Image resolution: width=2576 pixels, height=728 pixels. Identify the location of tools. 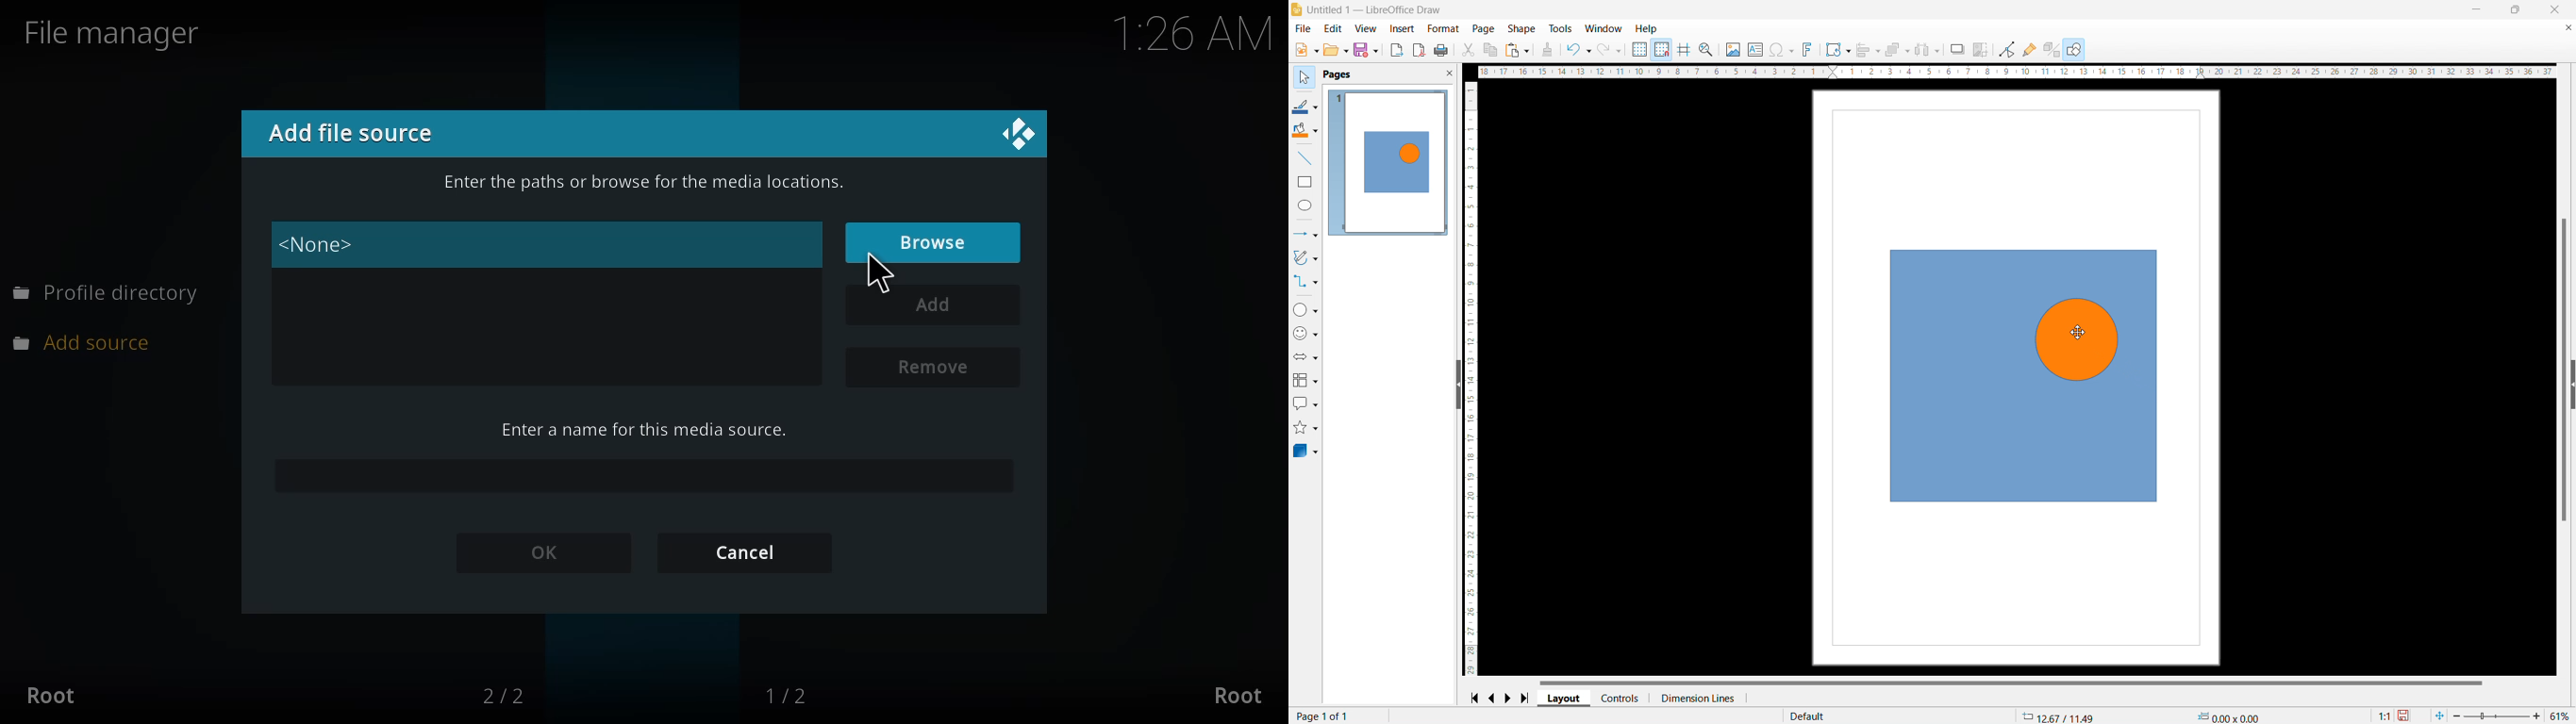
(1561, 28).